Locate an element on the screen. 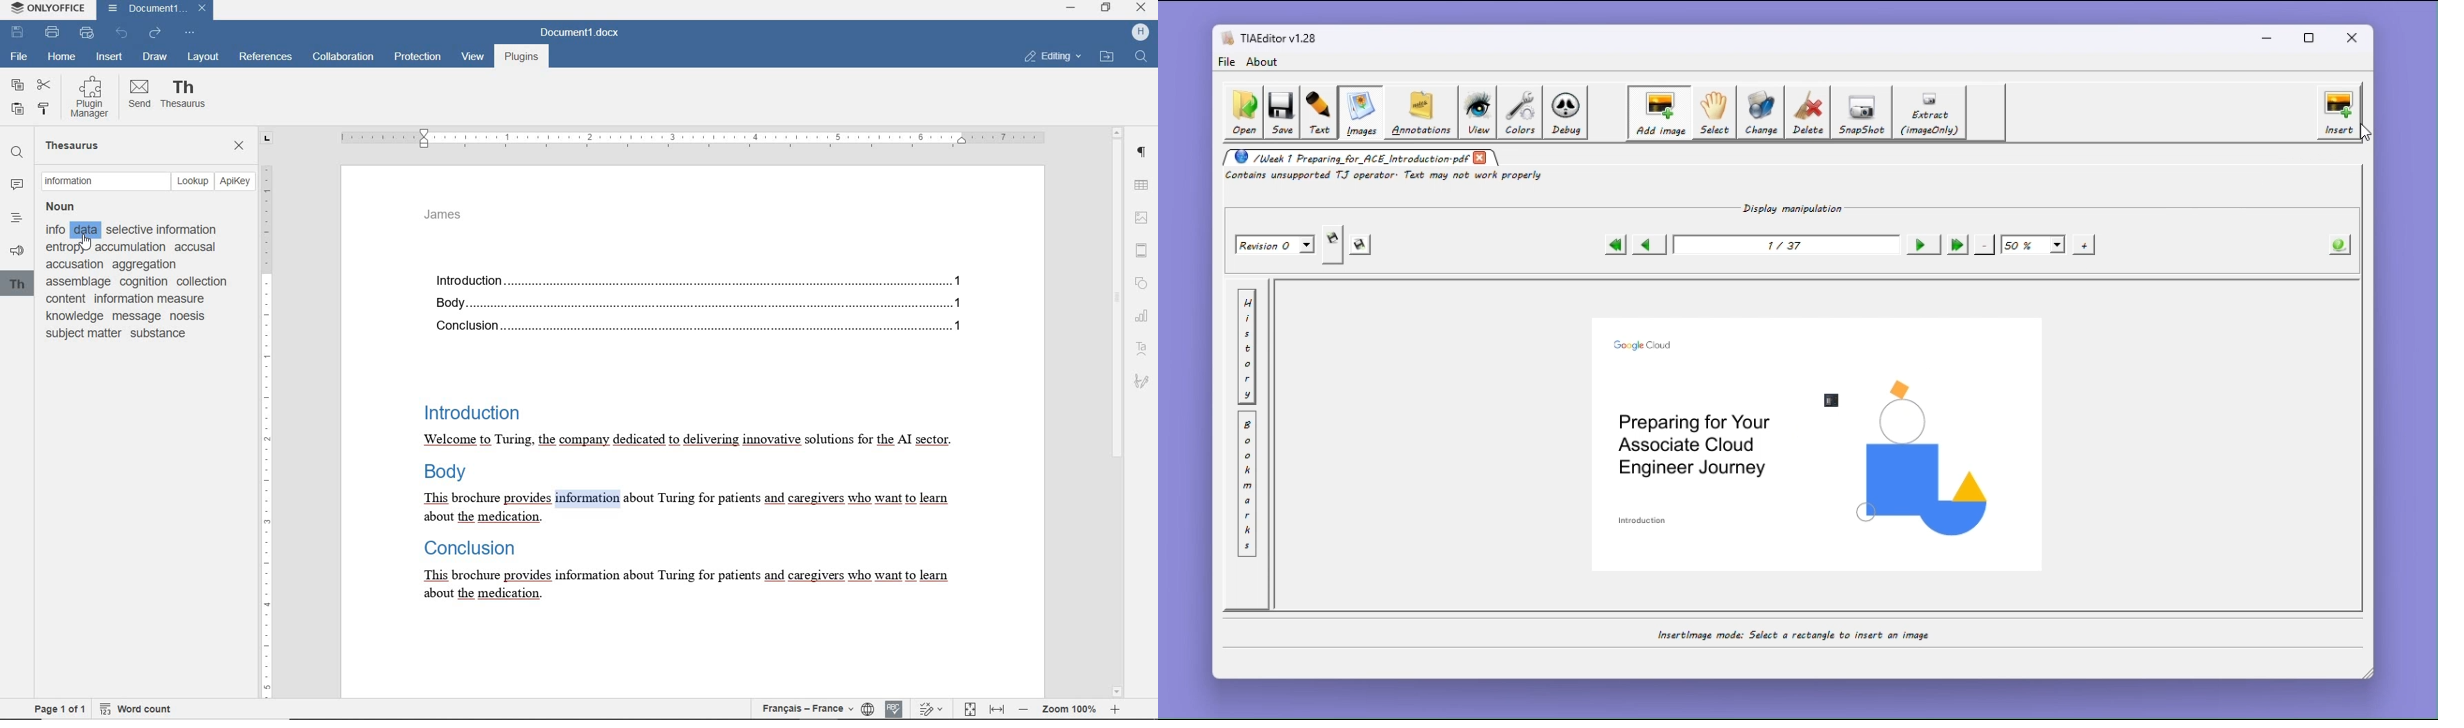  REDO is located at coordinates (156, 34).